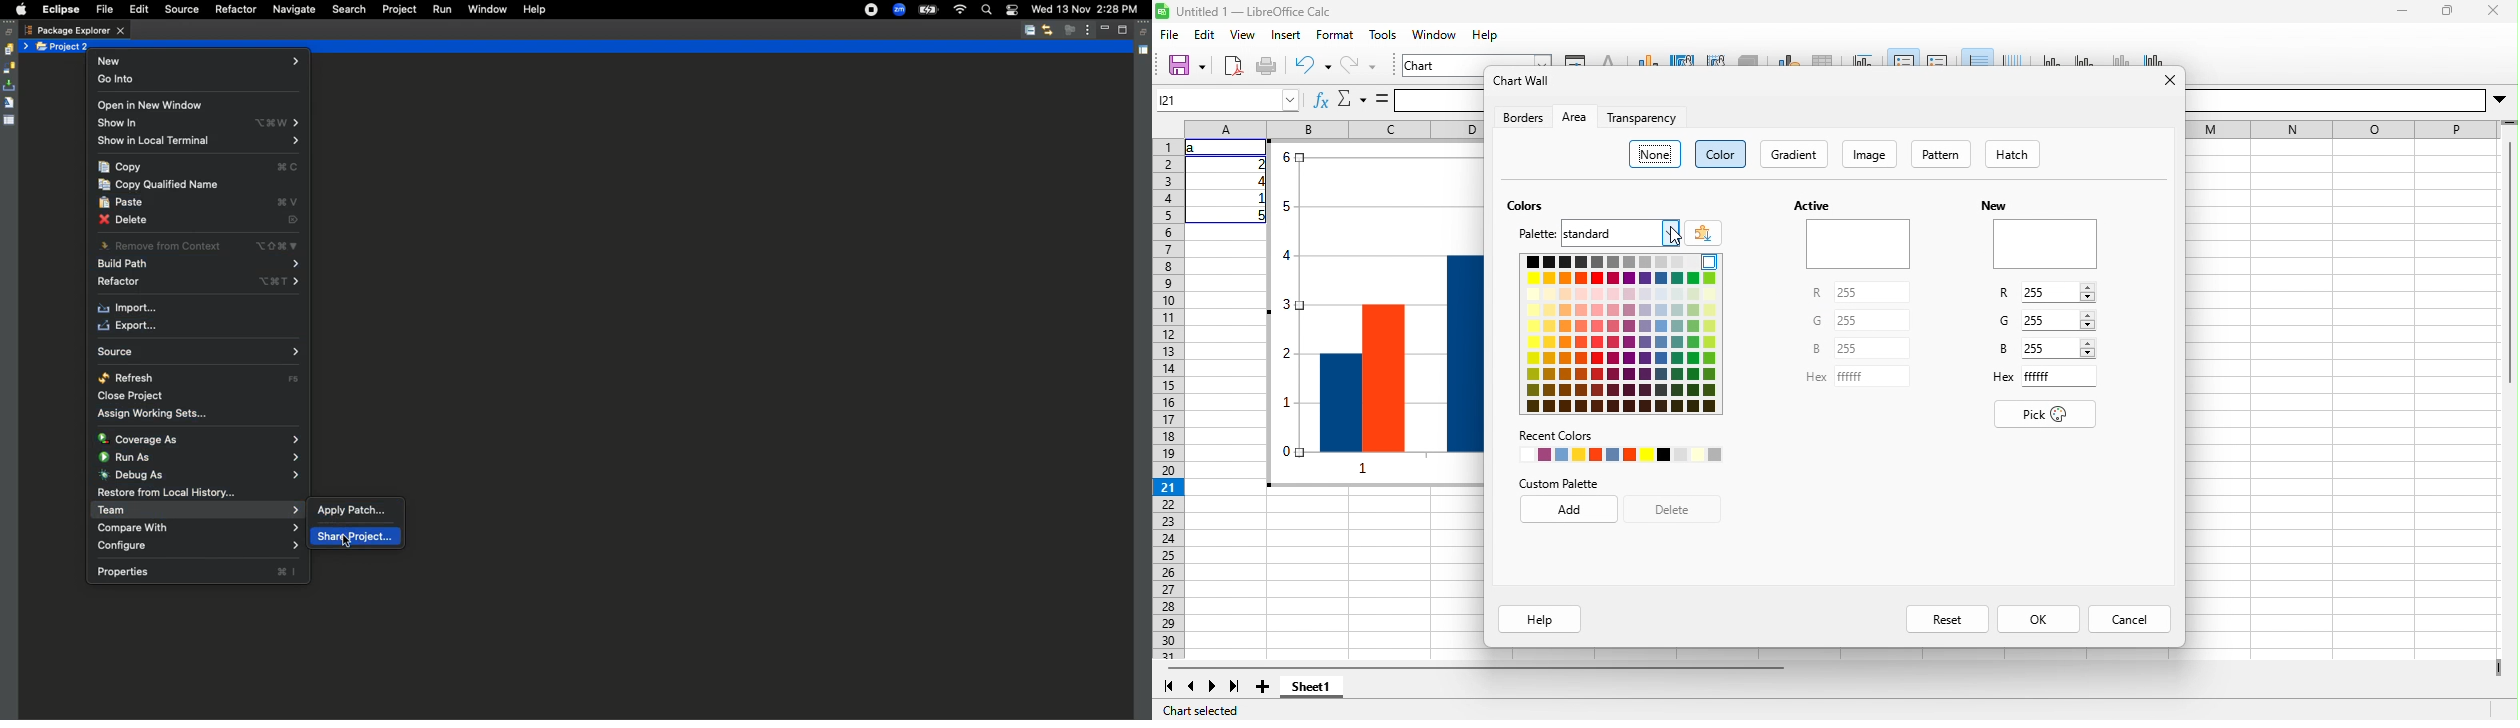 Image resolution: width=2520 pixels, height=728 pixels. Describe the element at coordinates (396, 10) in the screenshot. I see `Project` at that location.